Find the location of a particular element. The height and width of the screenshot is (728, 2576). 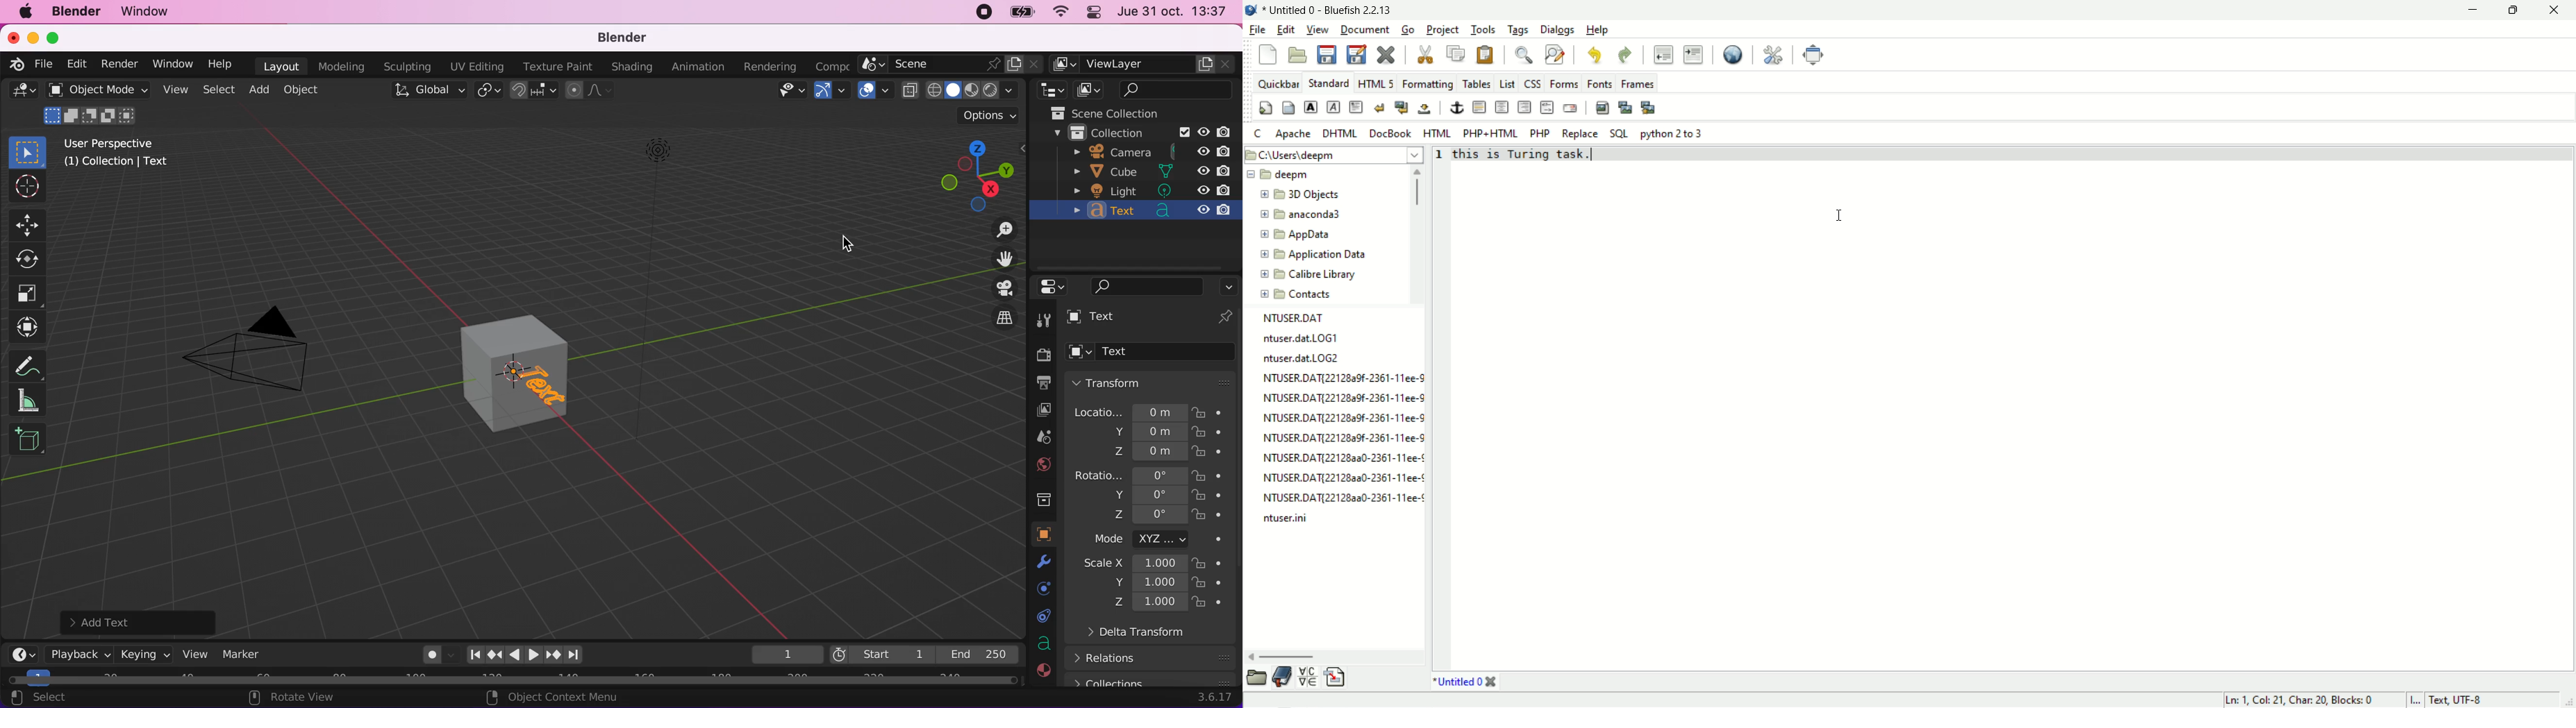

lock button is located at coordinates (1209, 601).